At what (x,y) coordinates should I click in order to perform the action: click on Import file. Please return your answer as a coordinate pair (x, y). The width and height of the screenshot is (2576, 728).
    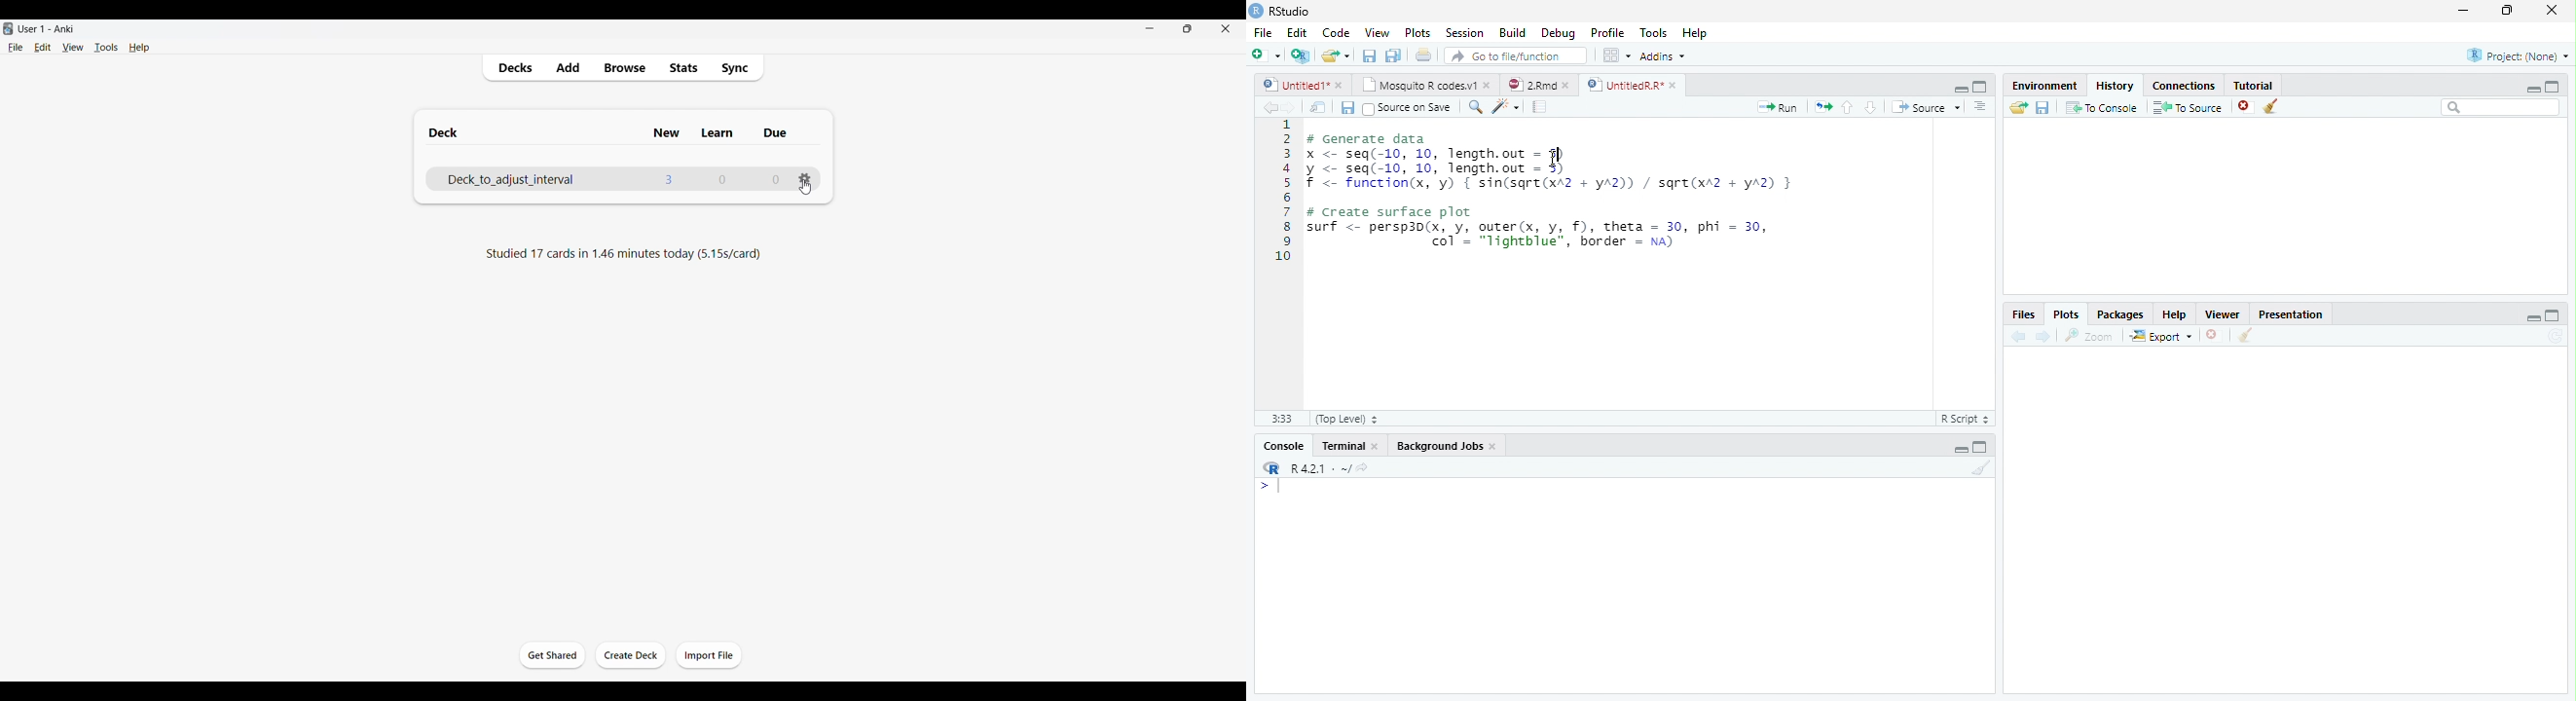
    Looking at the image, I should click on (708, 656).